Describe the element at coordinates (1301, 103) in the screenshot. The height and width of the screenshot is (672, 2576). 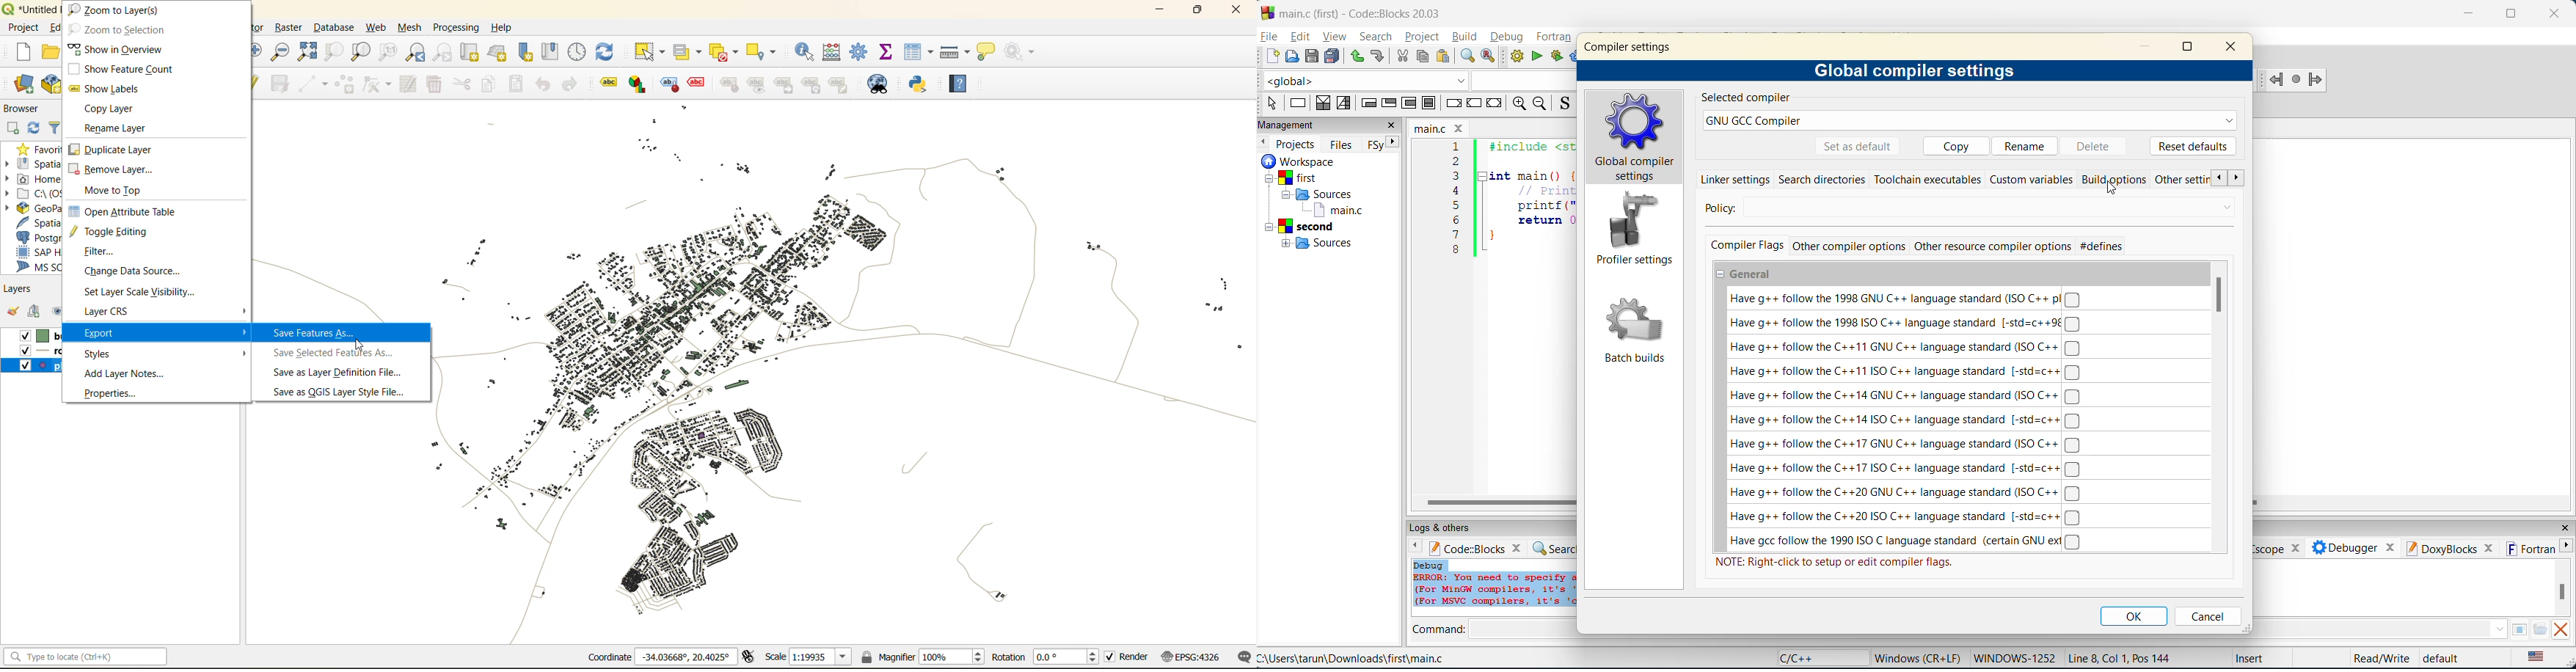
I see `instruction` at that location.